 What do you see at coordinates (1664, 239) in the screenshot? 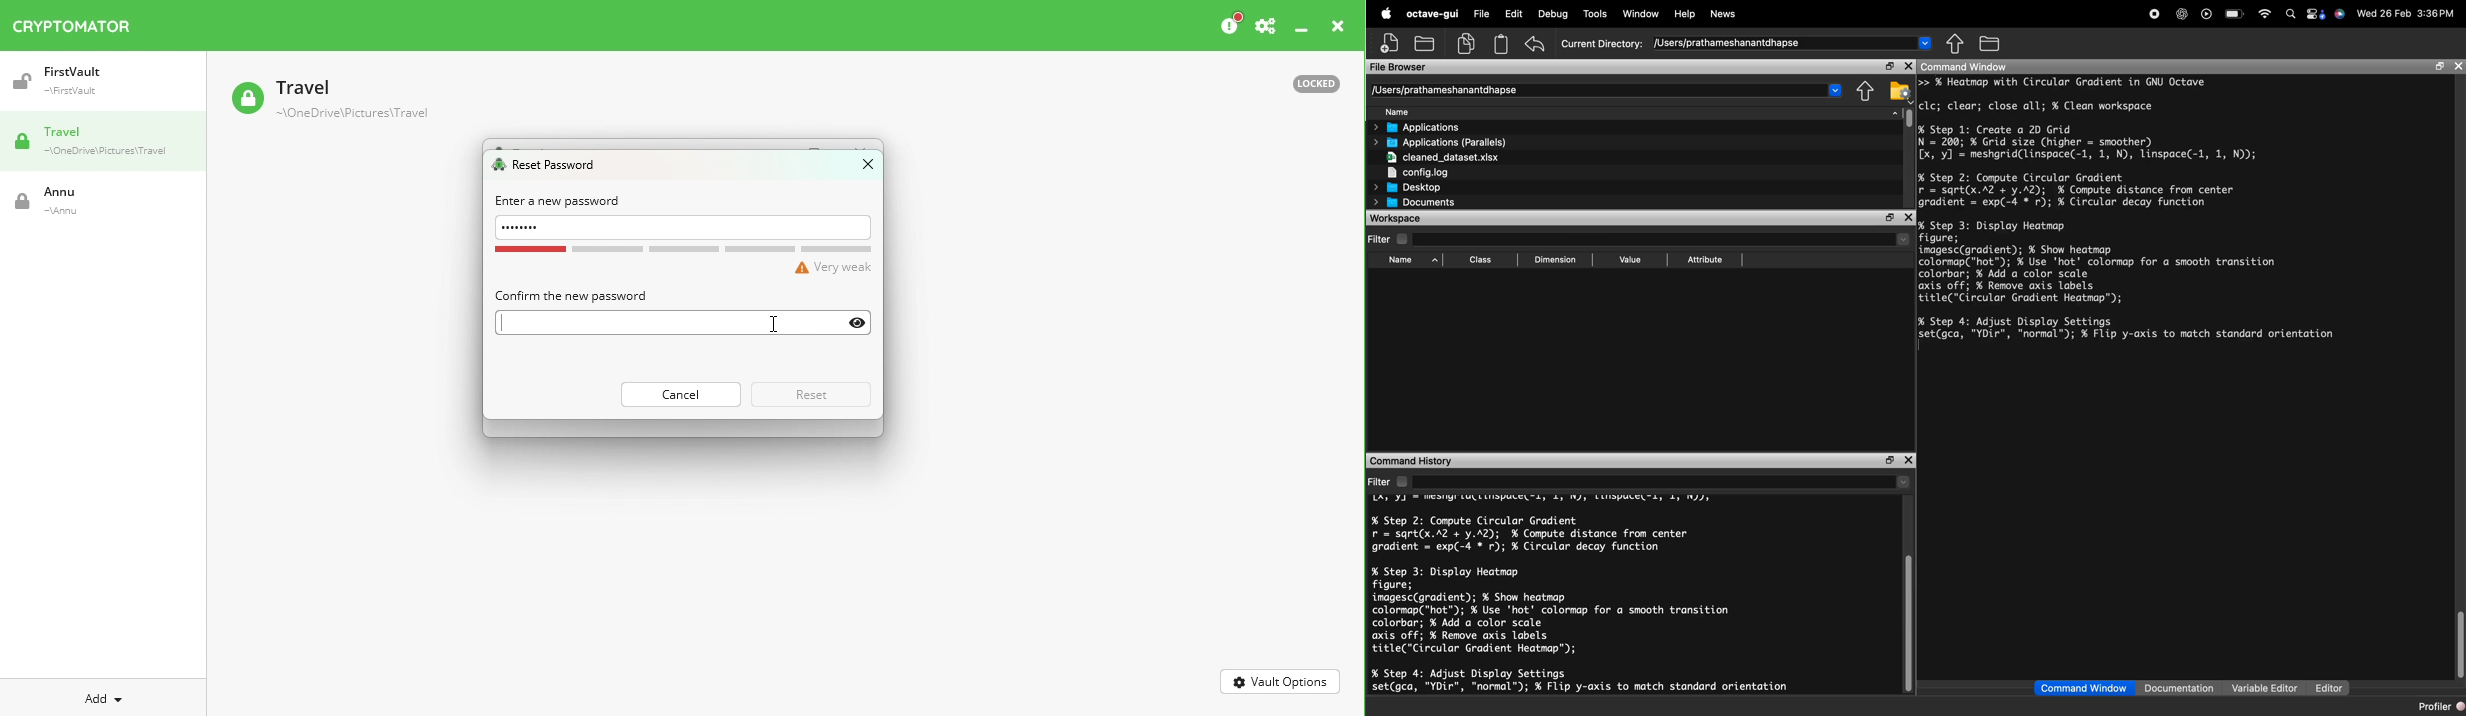
I see `search here` at bounding box center [1664, 239].